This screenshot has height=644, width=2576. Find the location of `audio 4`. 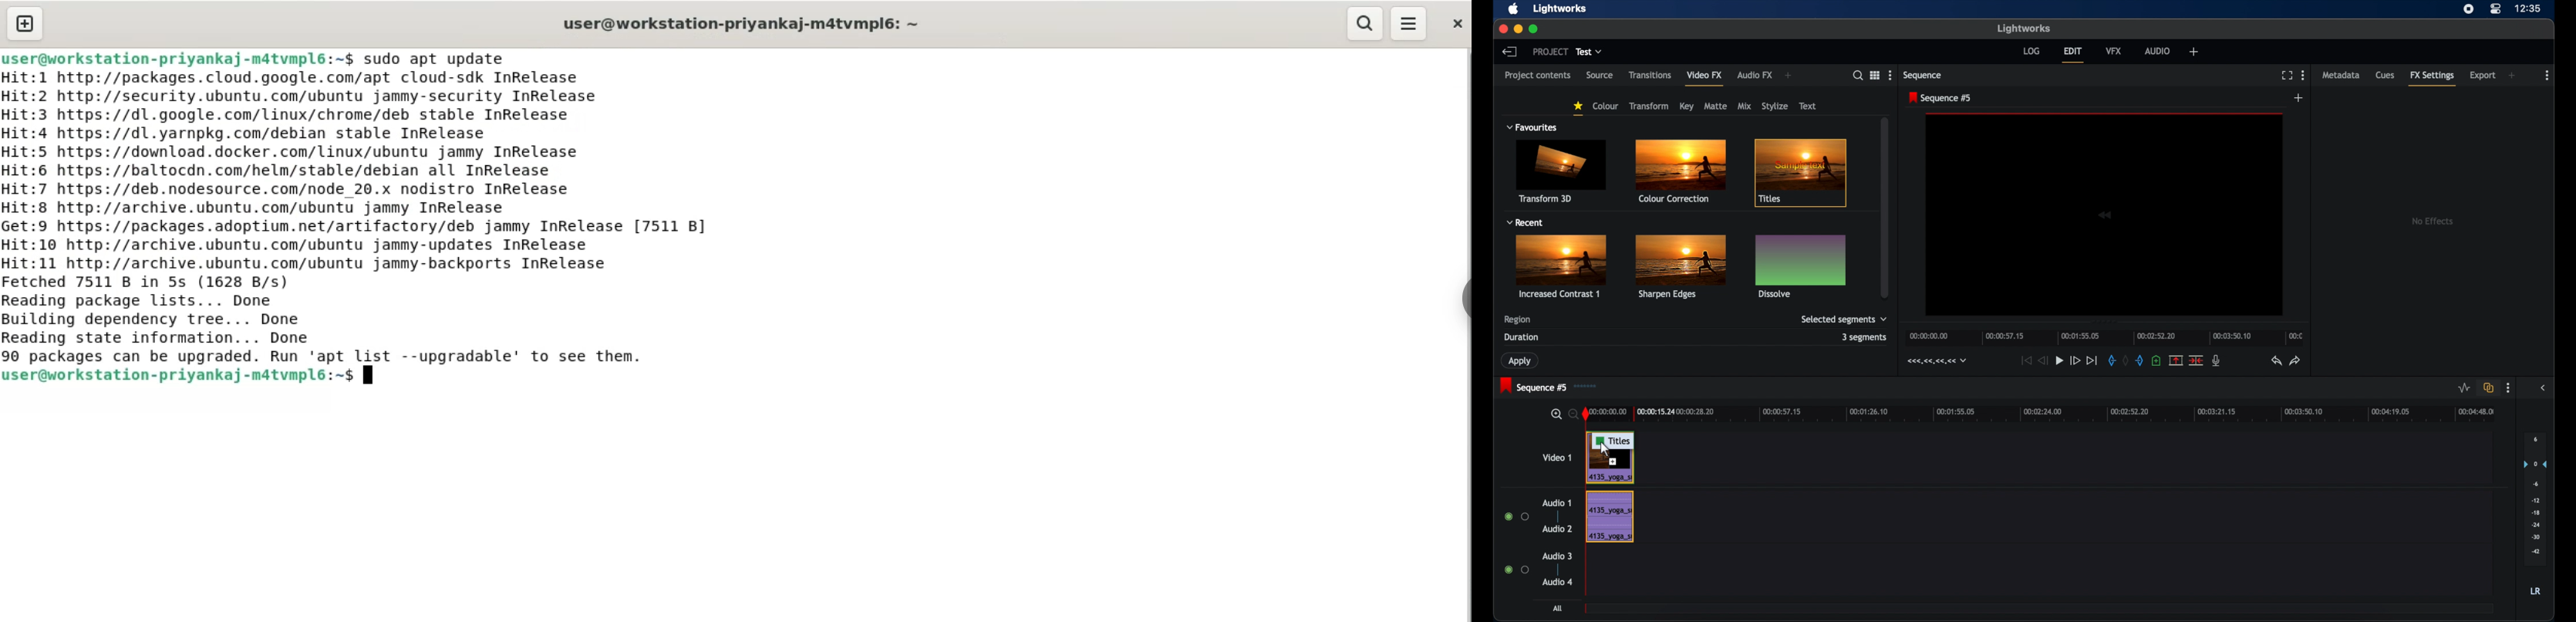

audio 4 is located at coordinates (1558, 581).